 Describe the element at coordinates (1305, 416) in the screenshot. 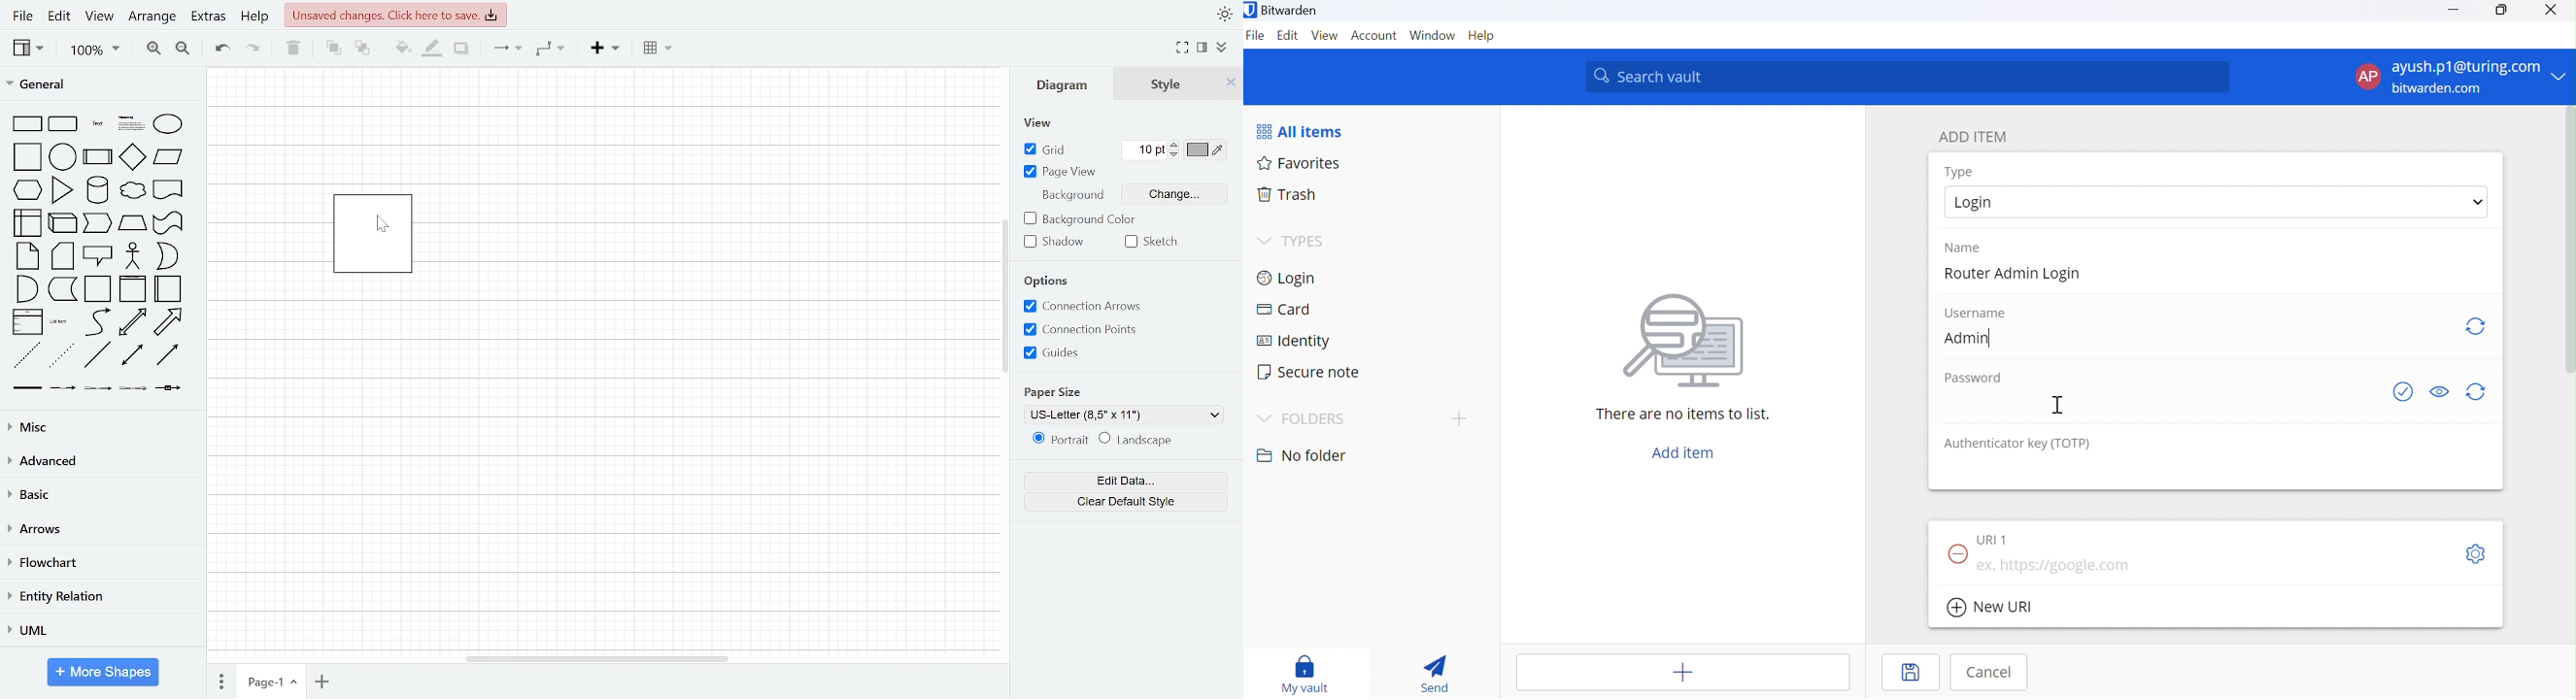

I see `FOLDERS` at that location.